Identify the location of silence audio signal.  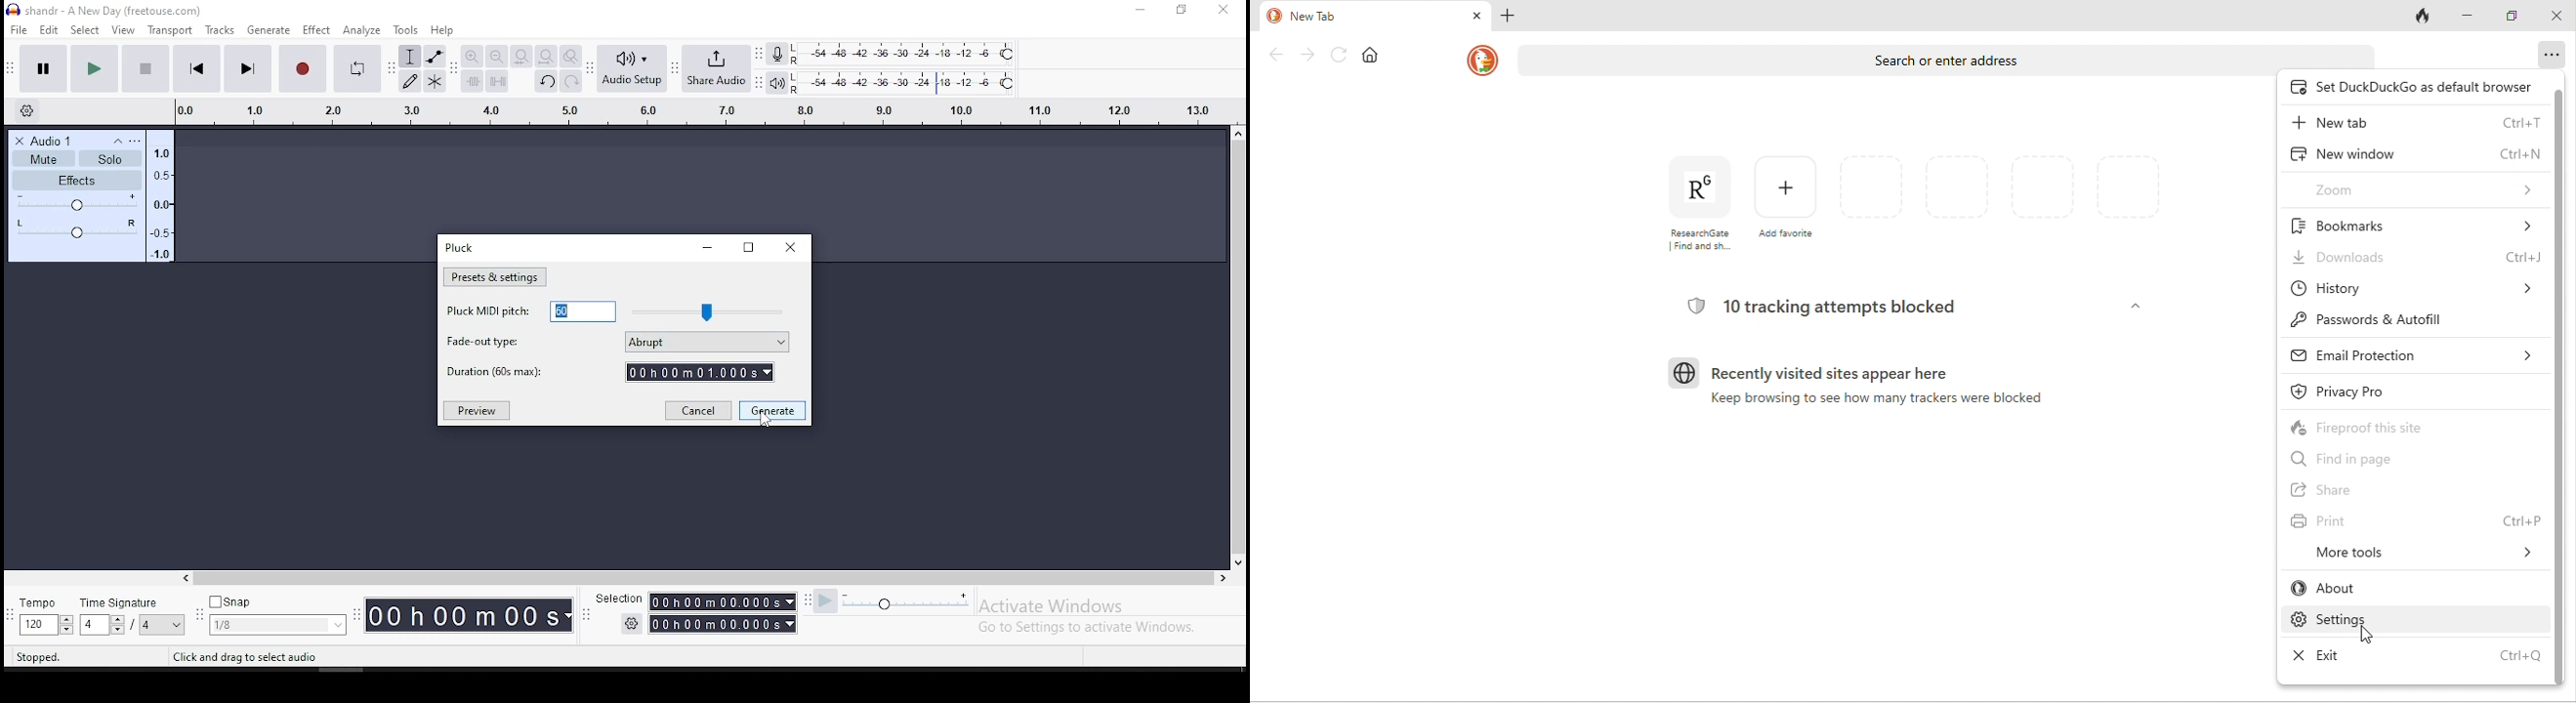
(497, 82).